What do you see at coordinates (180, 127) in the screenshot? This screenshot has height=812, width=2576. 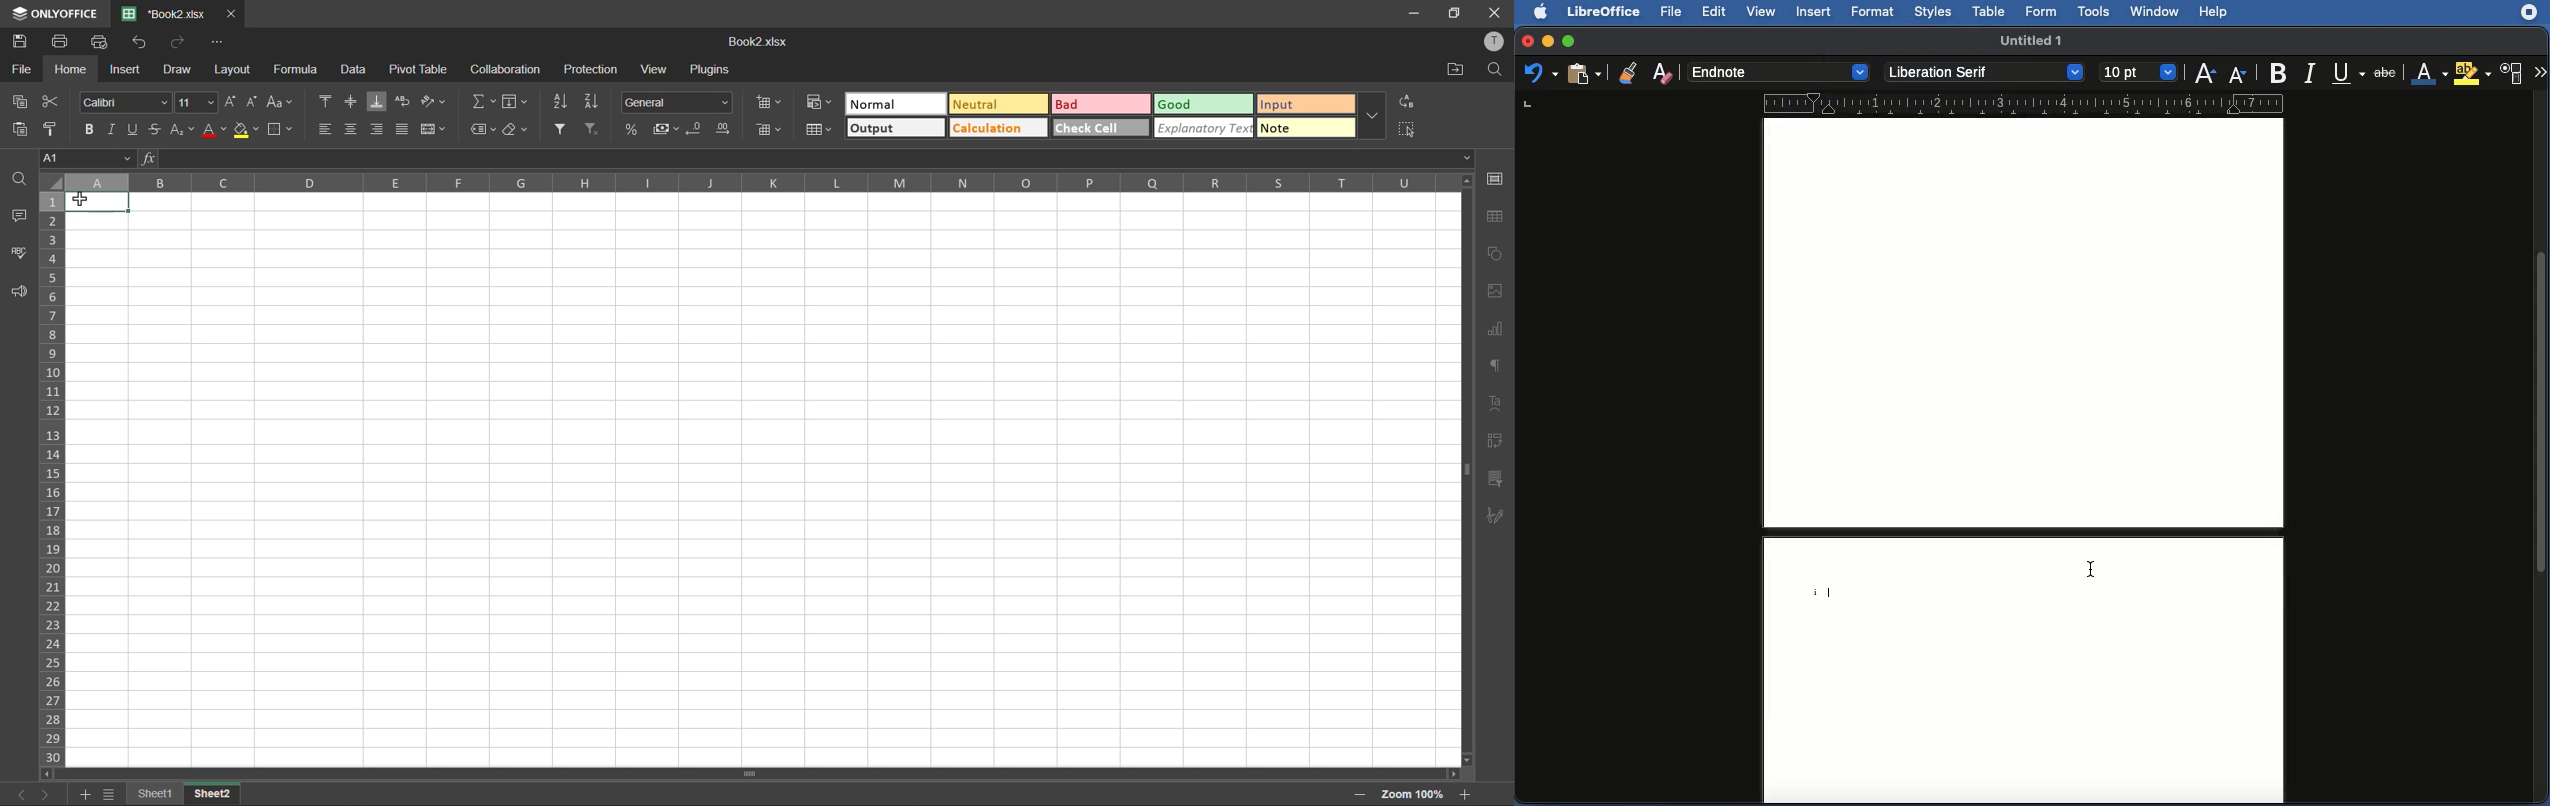 I see `sub/superscript` at bounding box center [180, 127].